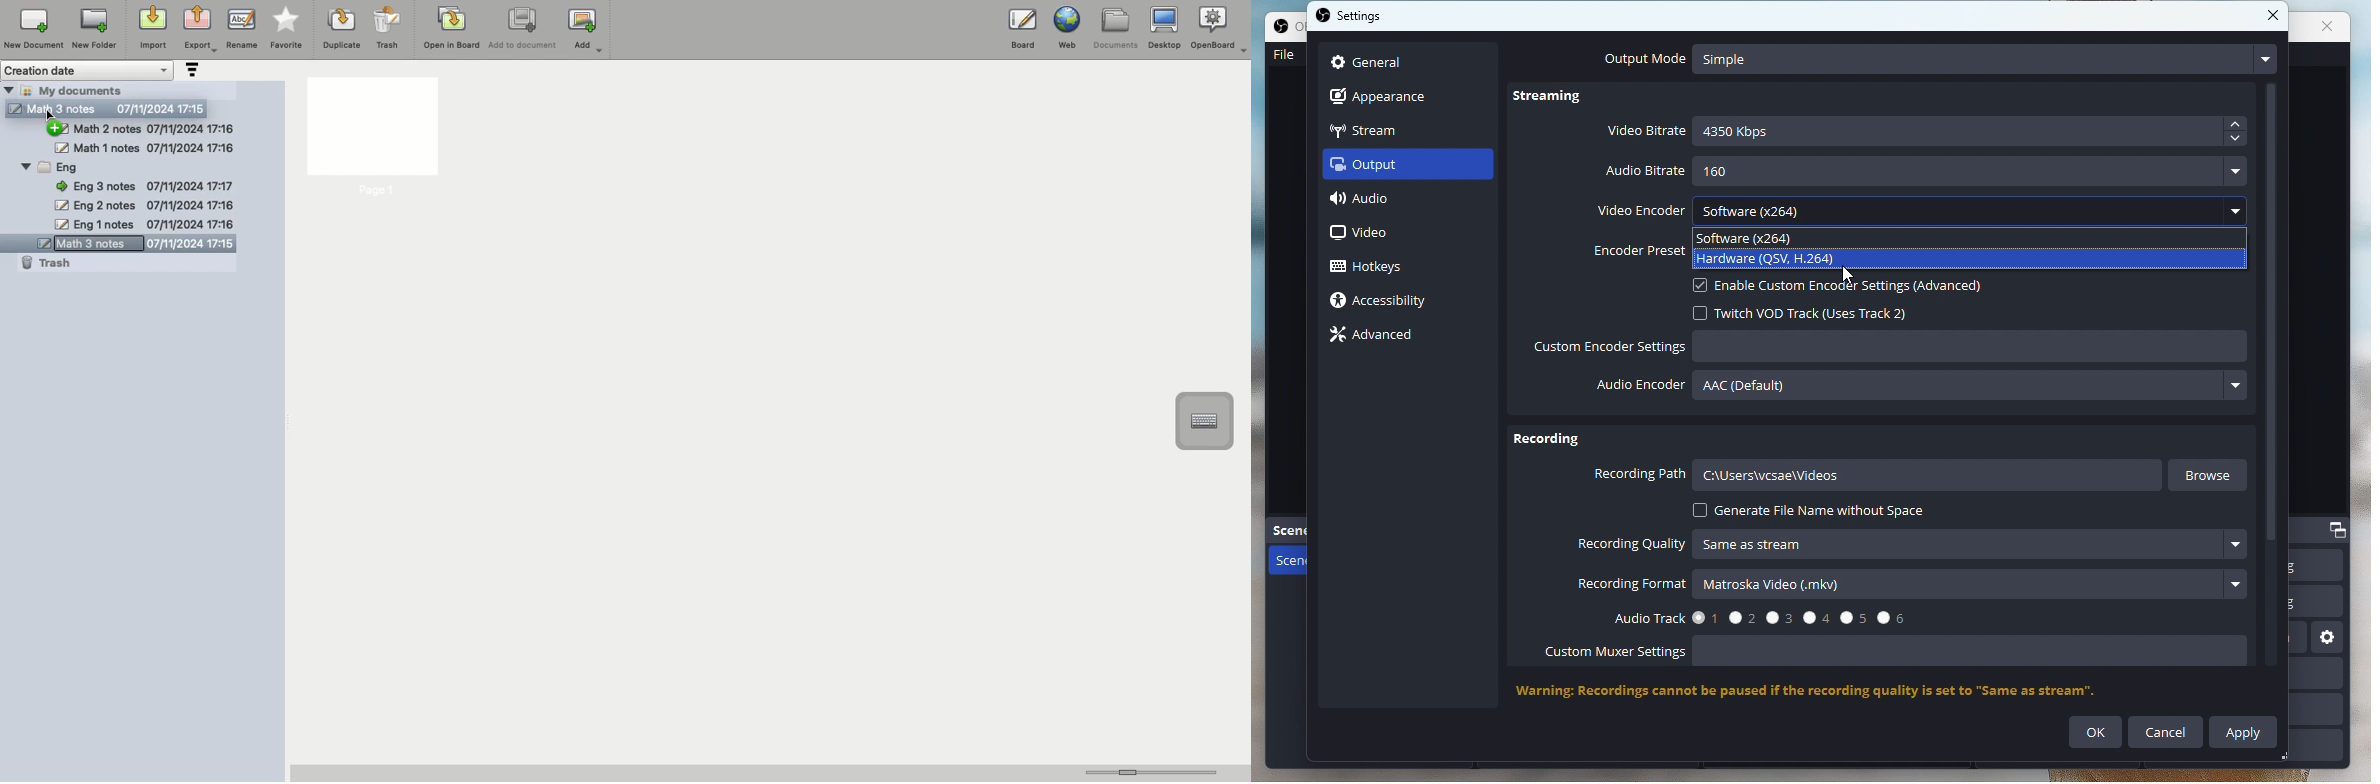 Image resolution: width=2380 pixels, height=784 pixels. Describe the element at coordinates (1877, 478) in the screenshot. I see `Recording path` at that location.